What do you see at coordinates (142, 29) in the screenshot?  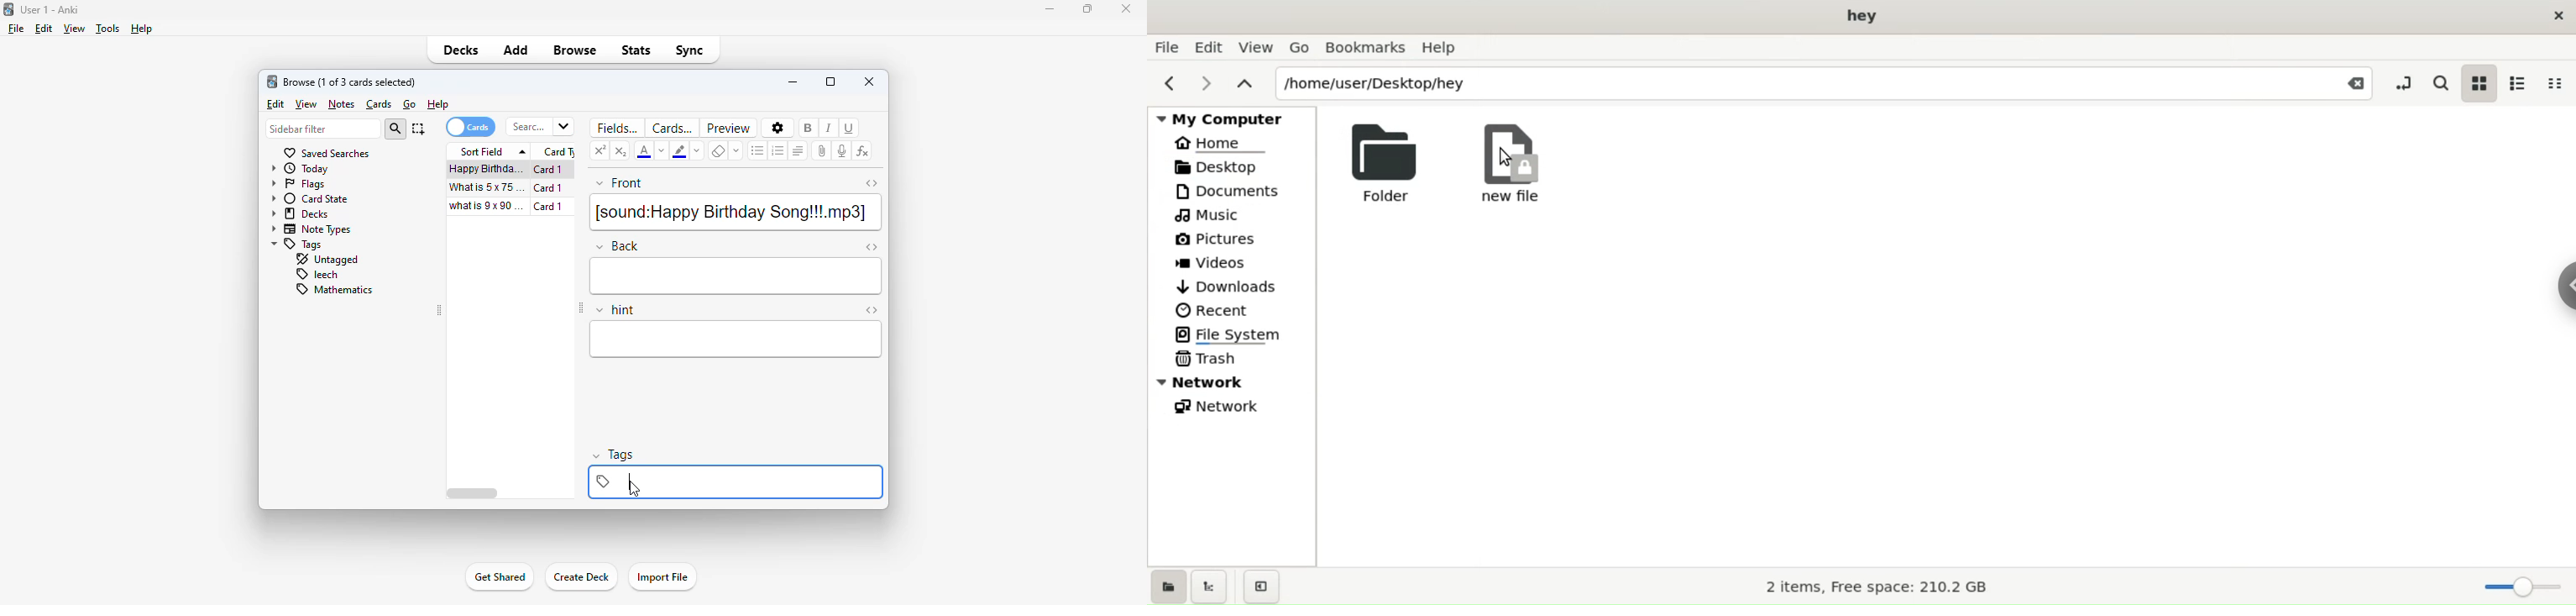 I see `help` at bounding box center [142, 29].